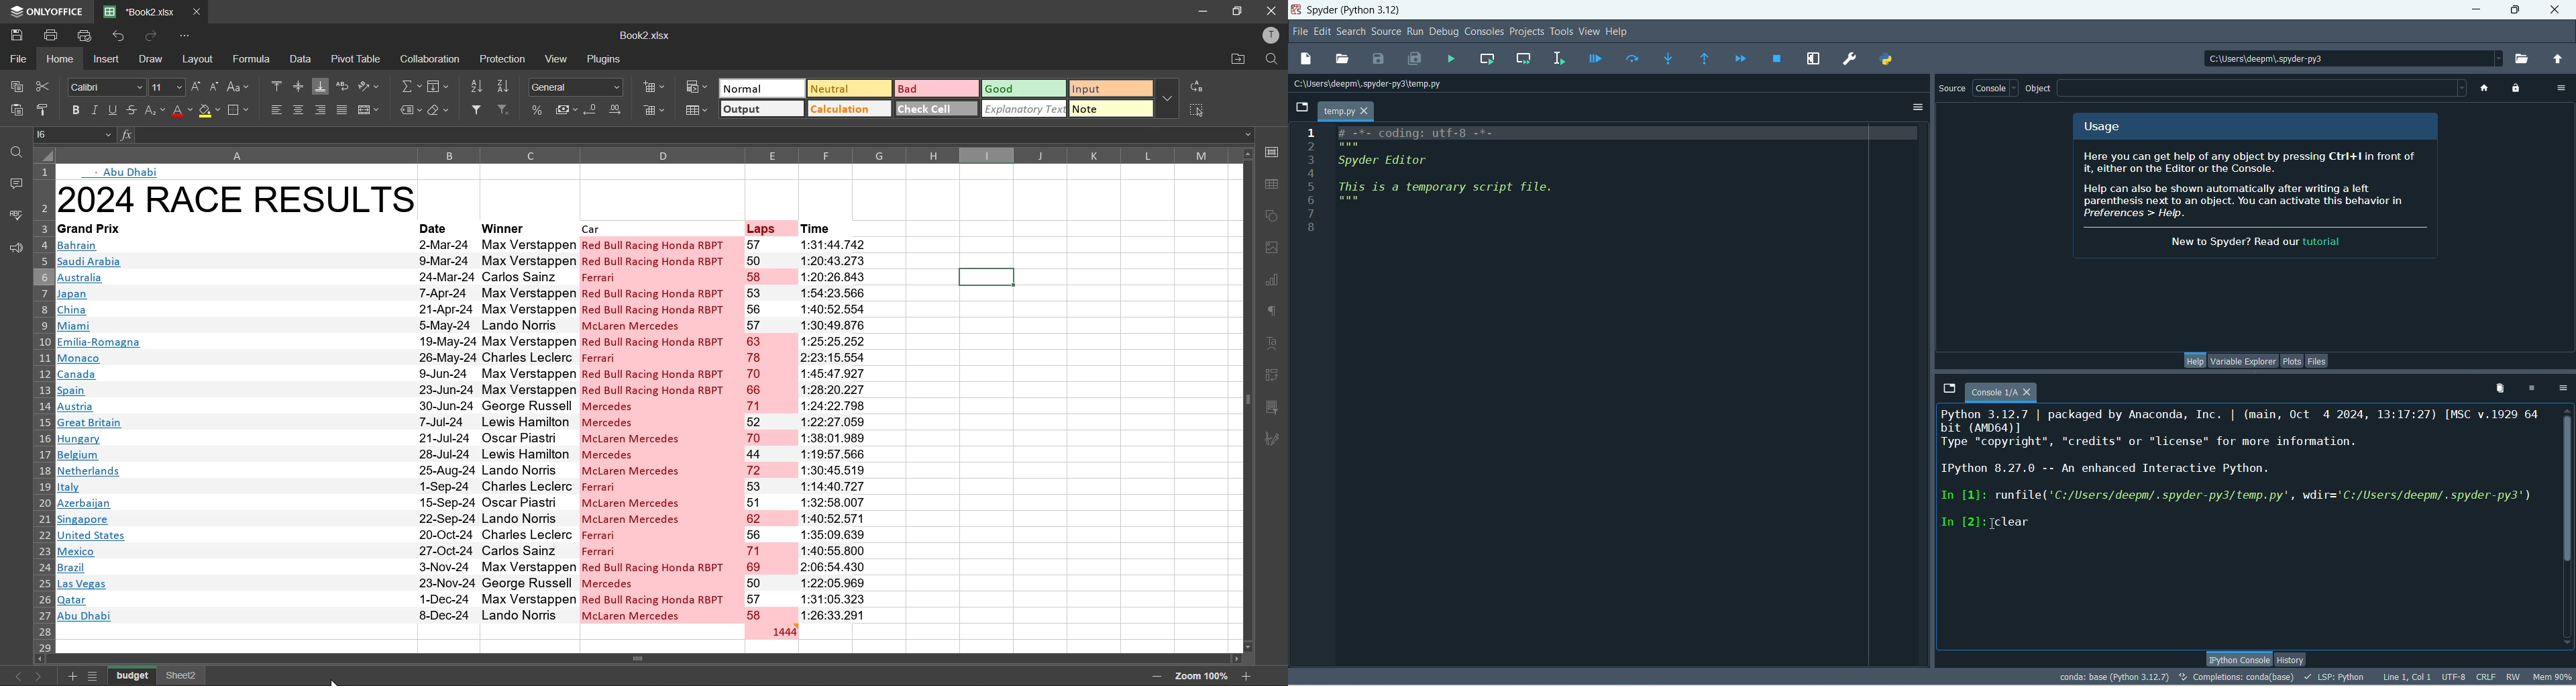 This screenshot has width=2576, height=700. I want to click on maximize, so click(2514, 10).